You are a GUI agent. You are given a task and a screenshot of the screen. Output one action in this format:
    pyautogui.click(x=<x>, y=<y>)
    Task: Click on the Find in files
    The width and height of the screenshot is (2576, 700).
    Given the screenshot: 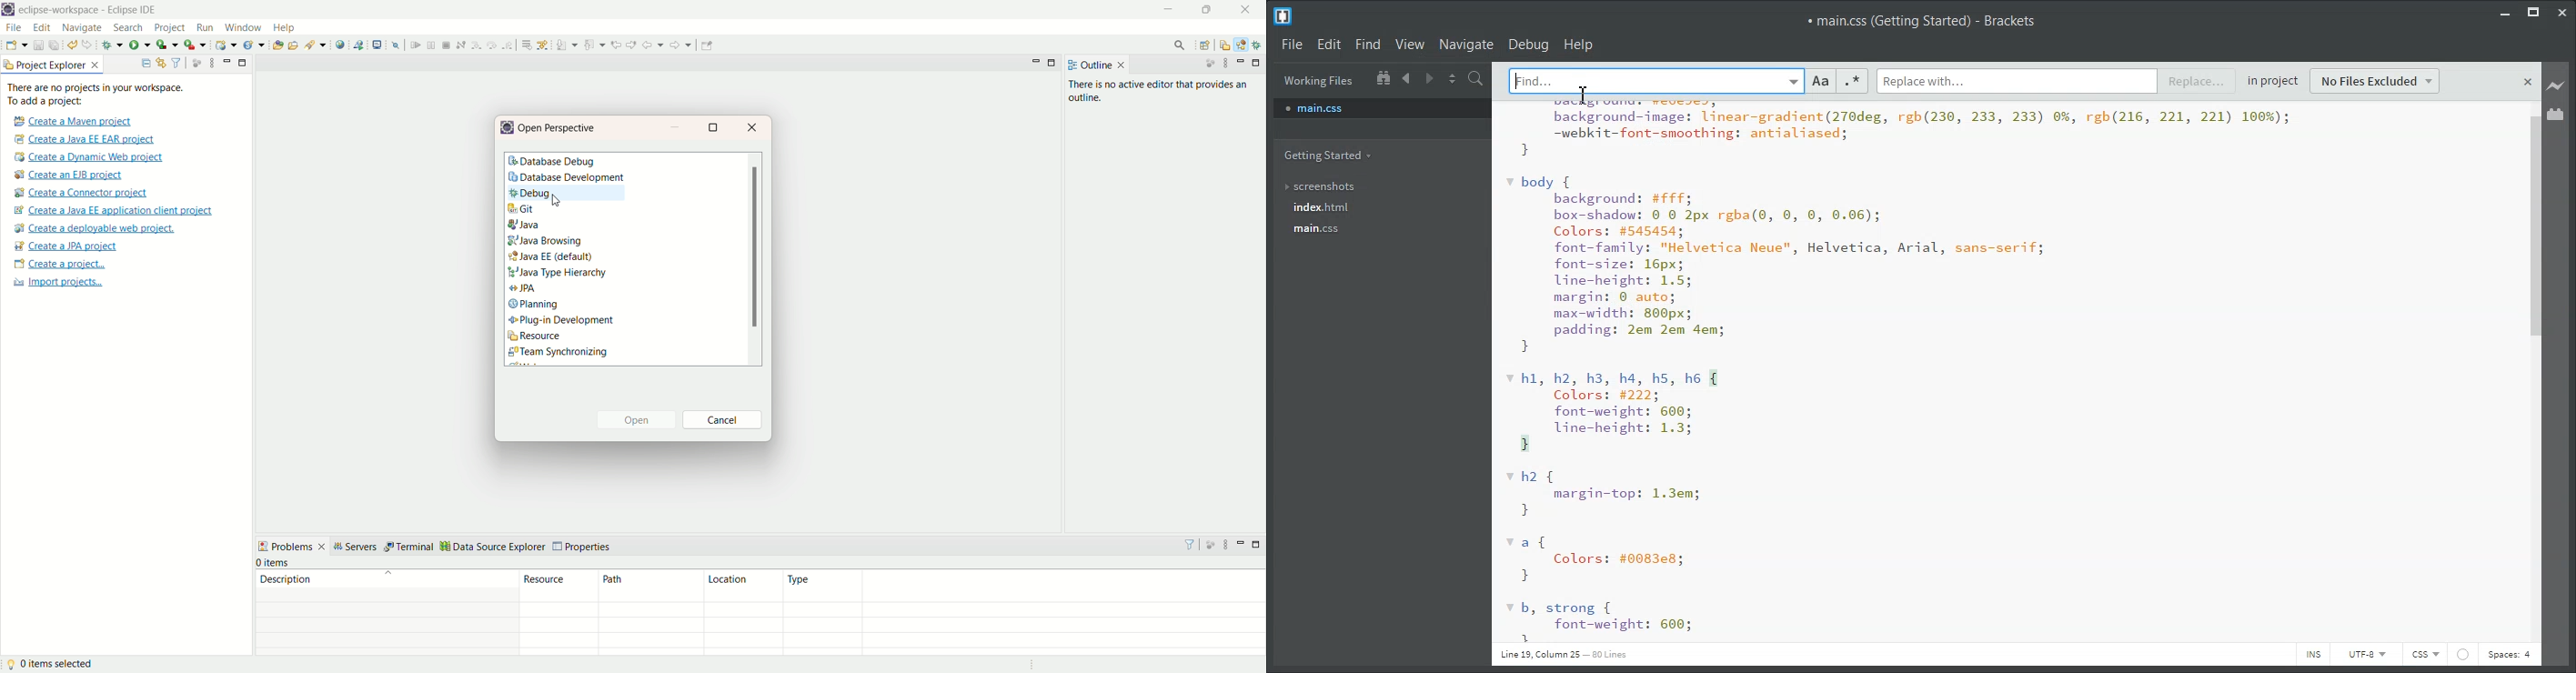 What is the action you would take?
    pyautogui.click(x=1477, y=78)
    